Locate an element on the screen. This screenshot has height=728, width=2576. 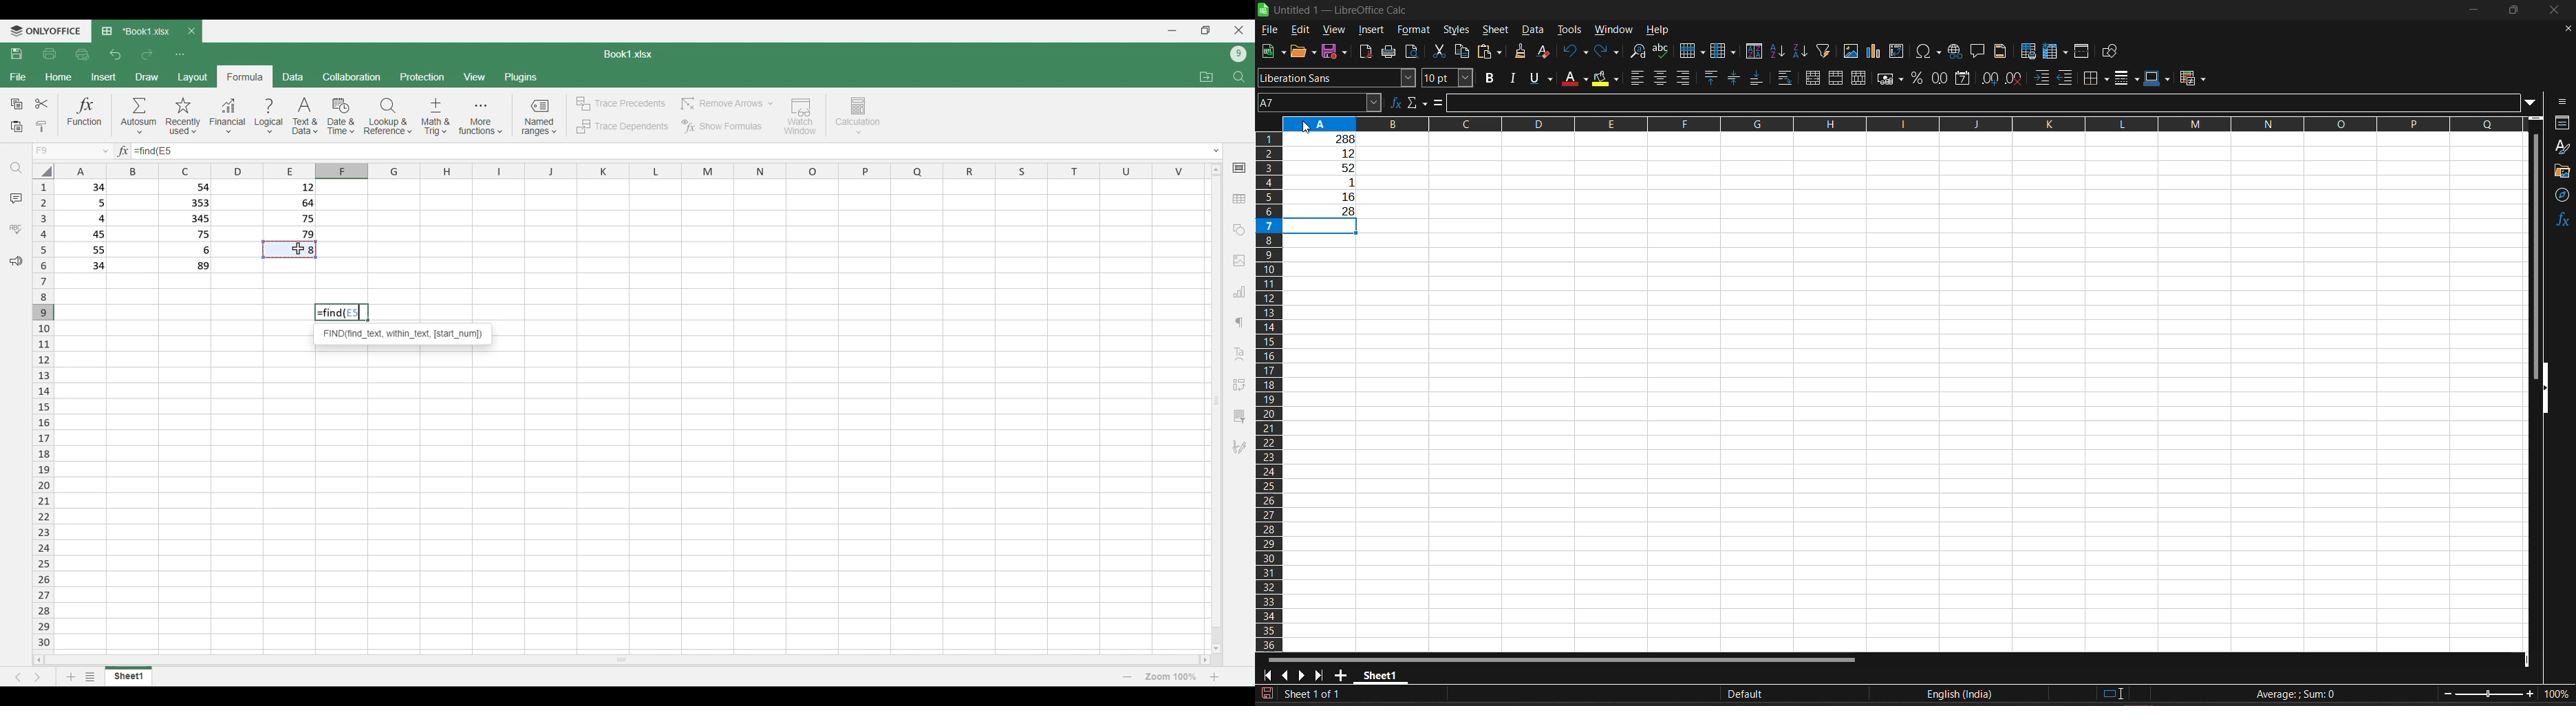
font size is located at coordinates (1449, 77).